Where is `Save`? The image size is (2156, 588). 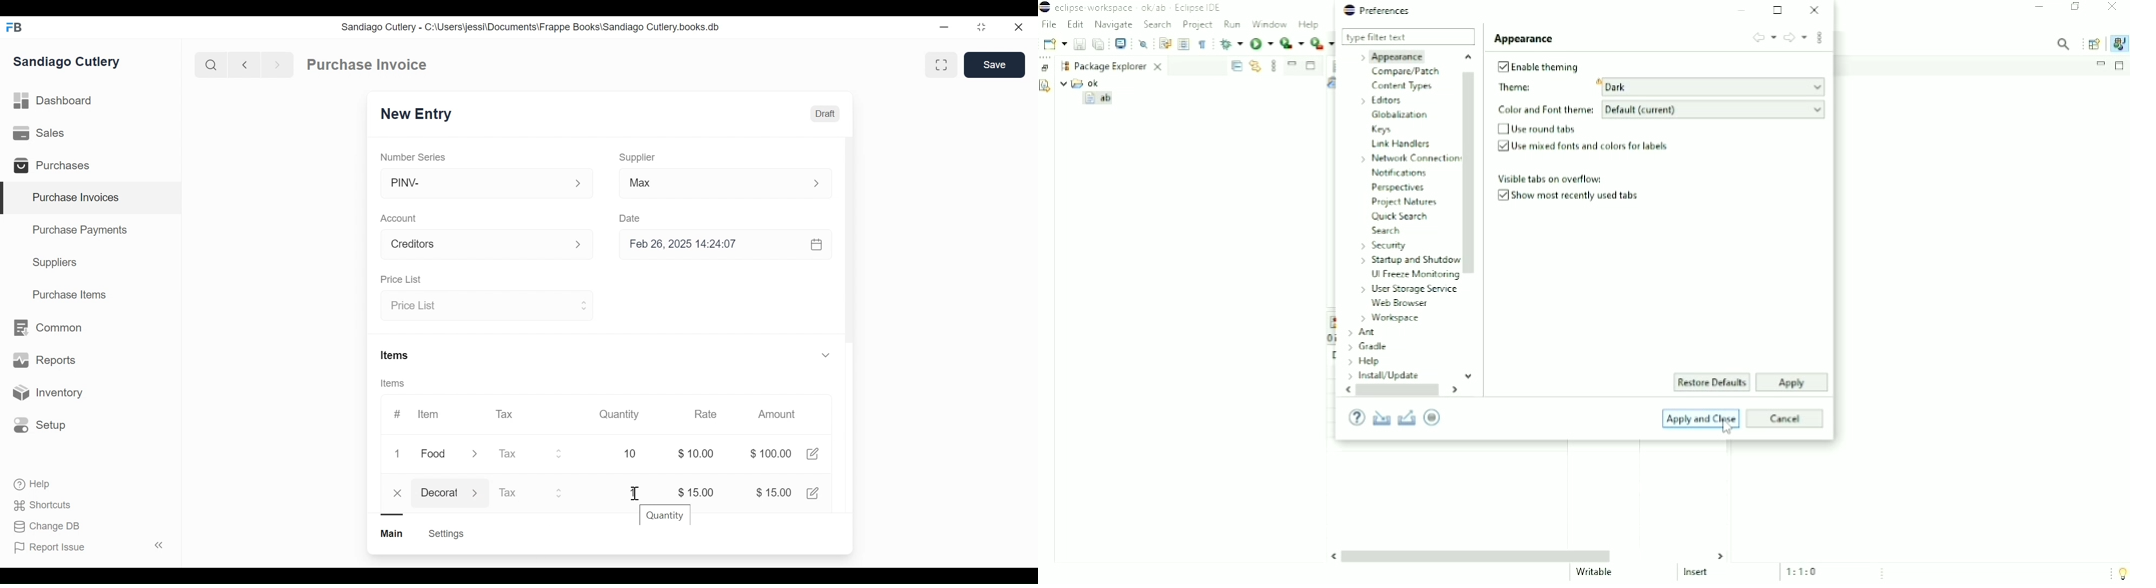 Save is located at coordinates (996, 65).